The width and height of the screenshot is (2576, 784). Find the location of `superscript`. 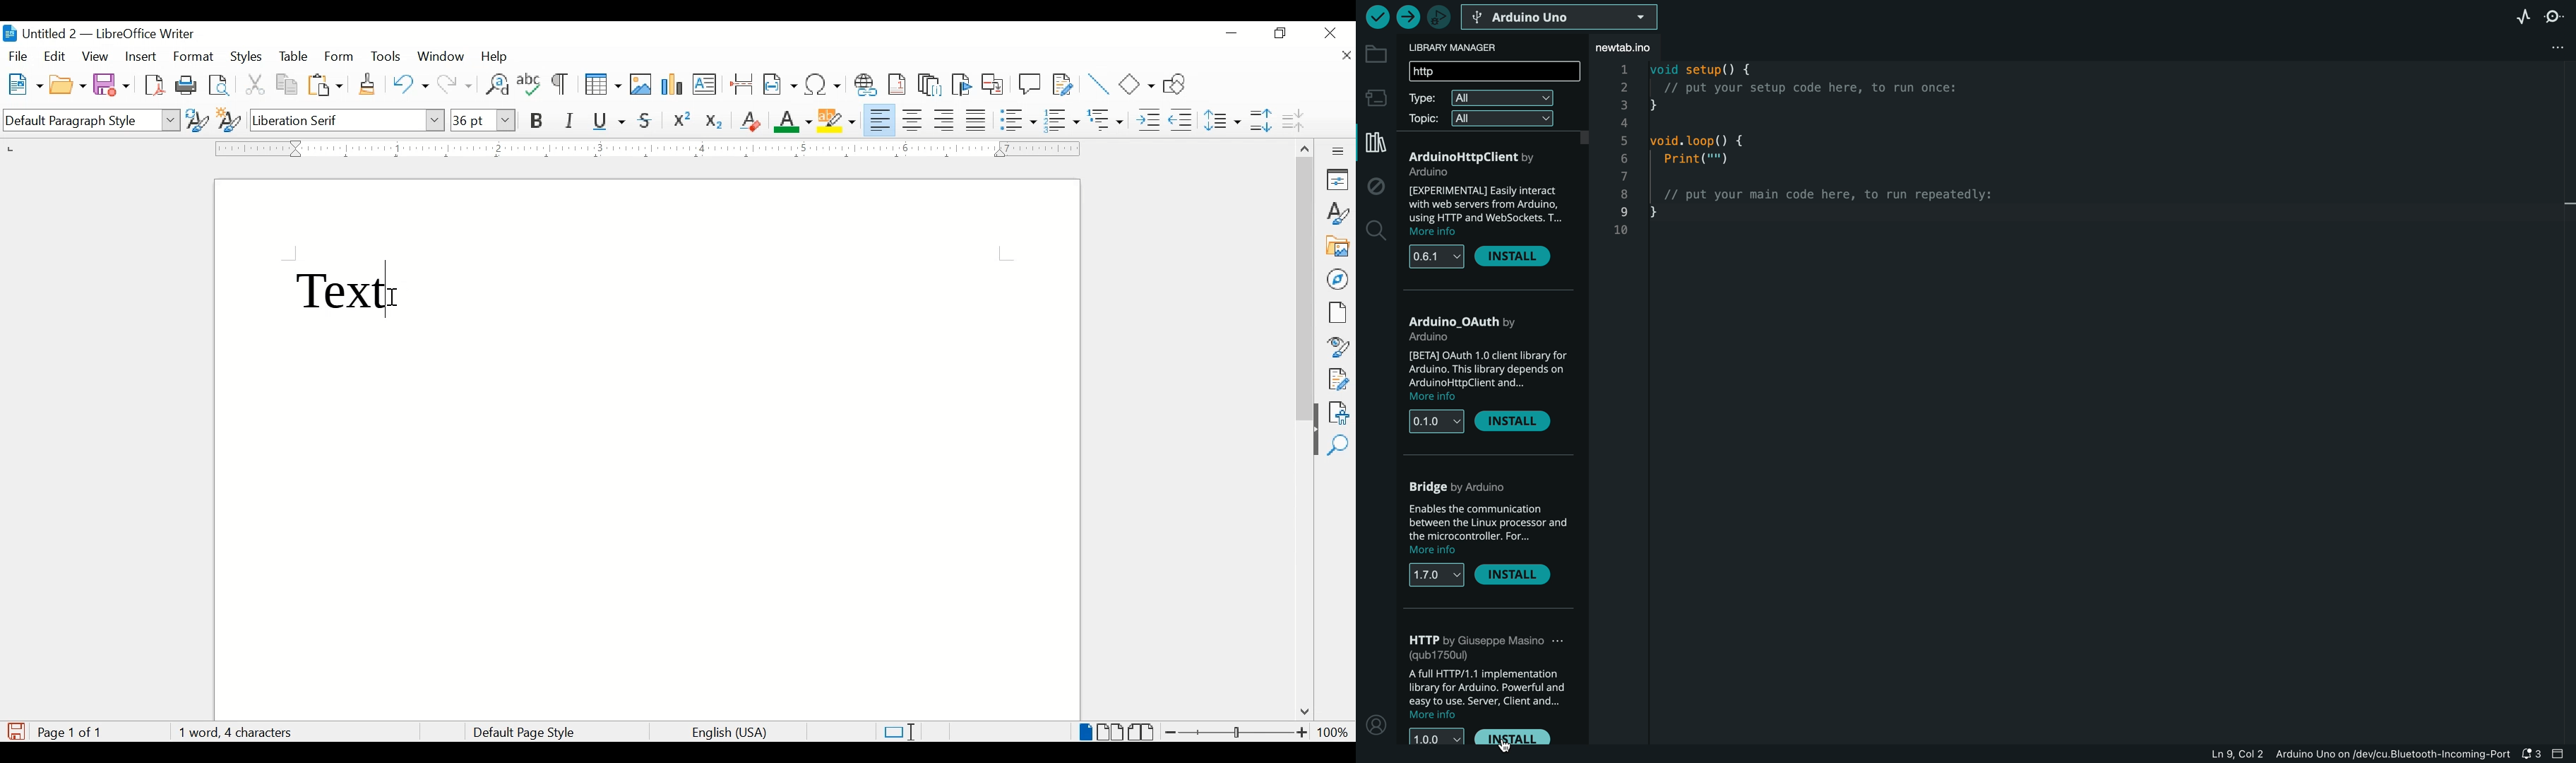

superscript is located at coordinates (683, 122).